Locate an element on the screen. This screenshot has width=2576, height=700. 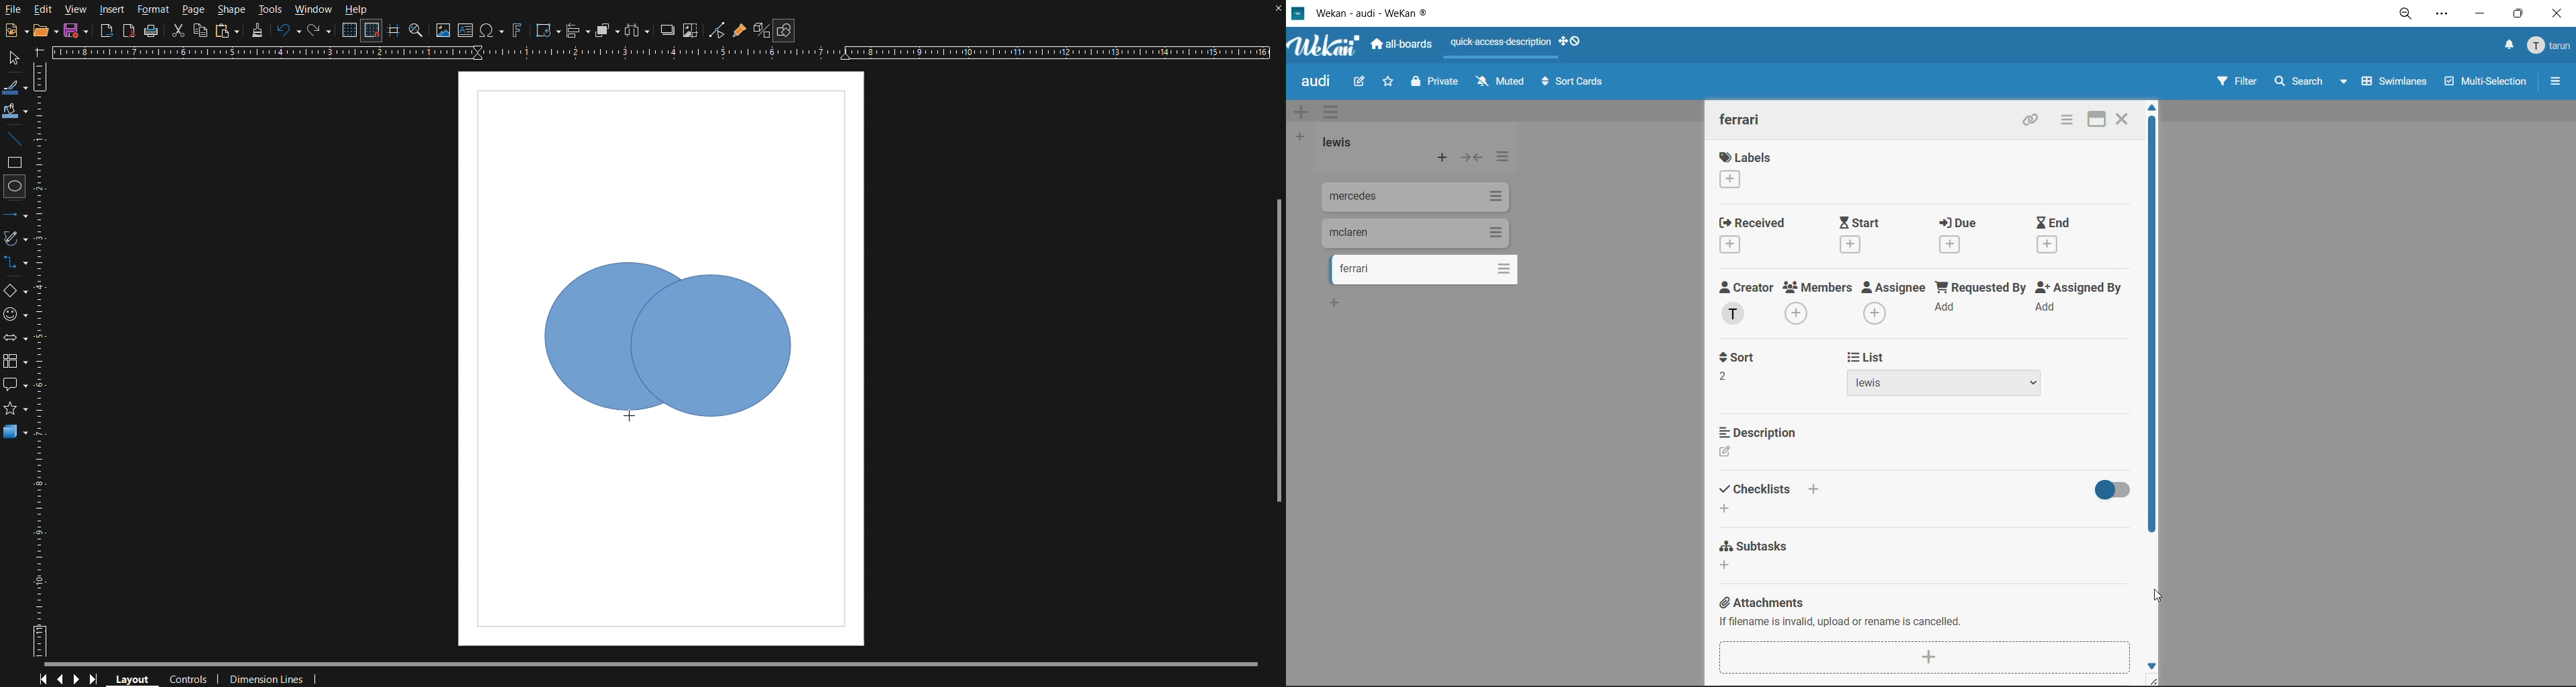
due is located at coordinates (1964, 234).